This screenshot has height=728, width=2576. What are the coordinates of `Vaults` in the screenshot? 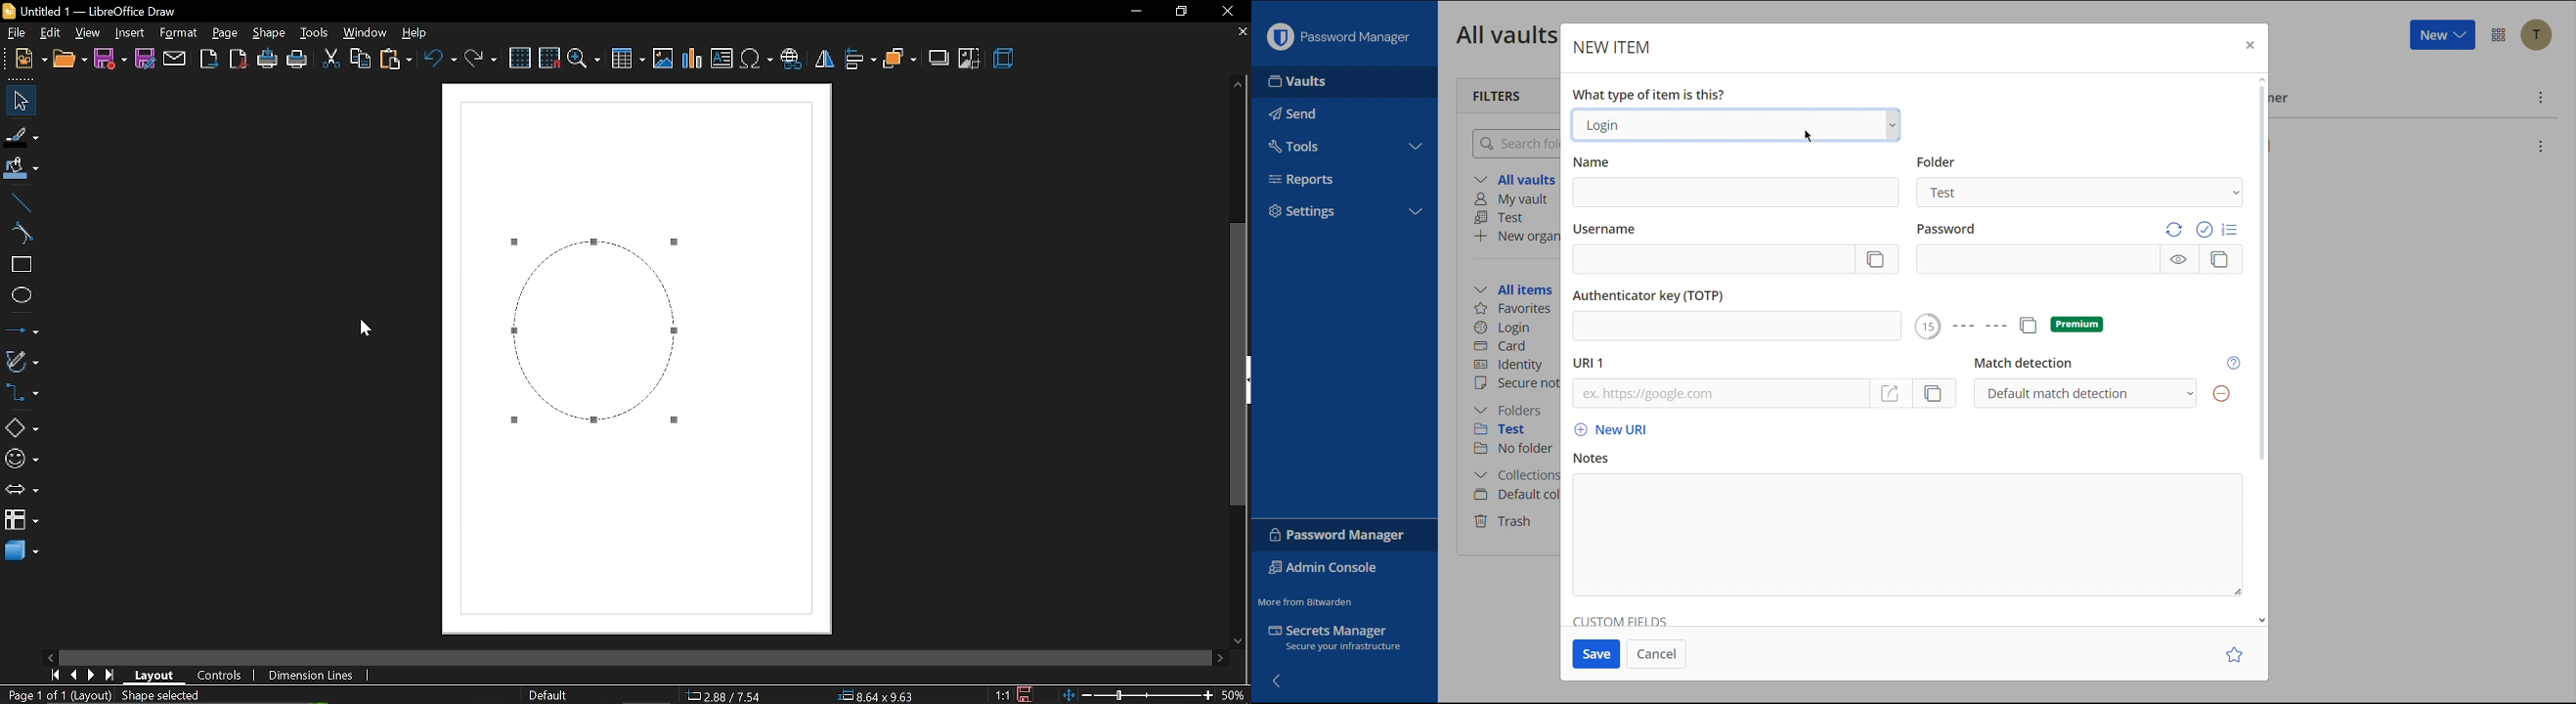 It's located at (1341, 82).